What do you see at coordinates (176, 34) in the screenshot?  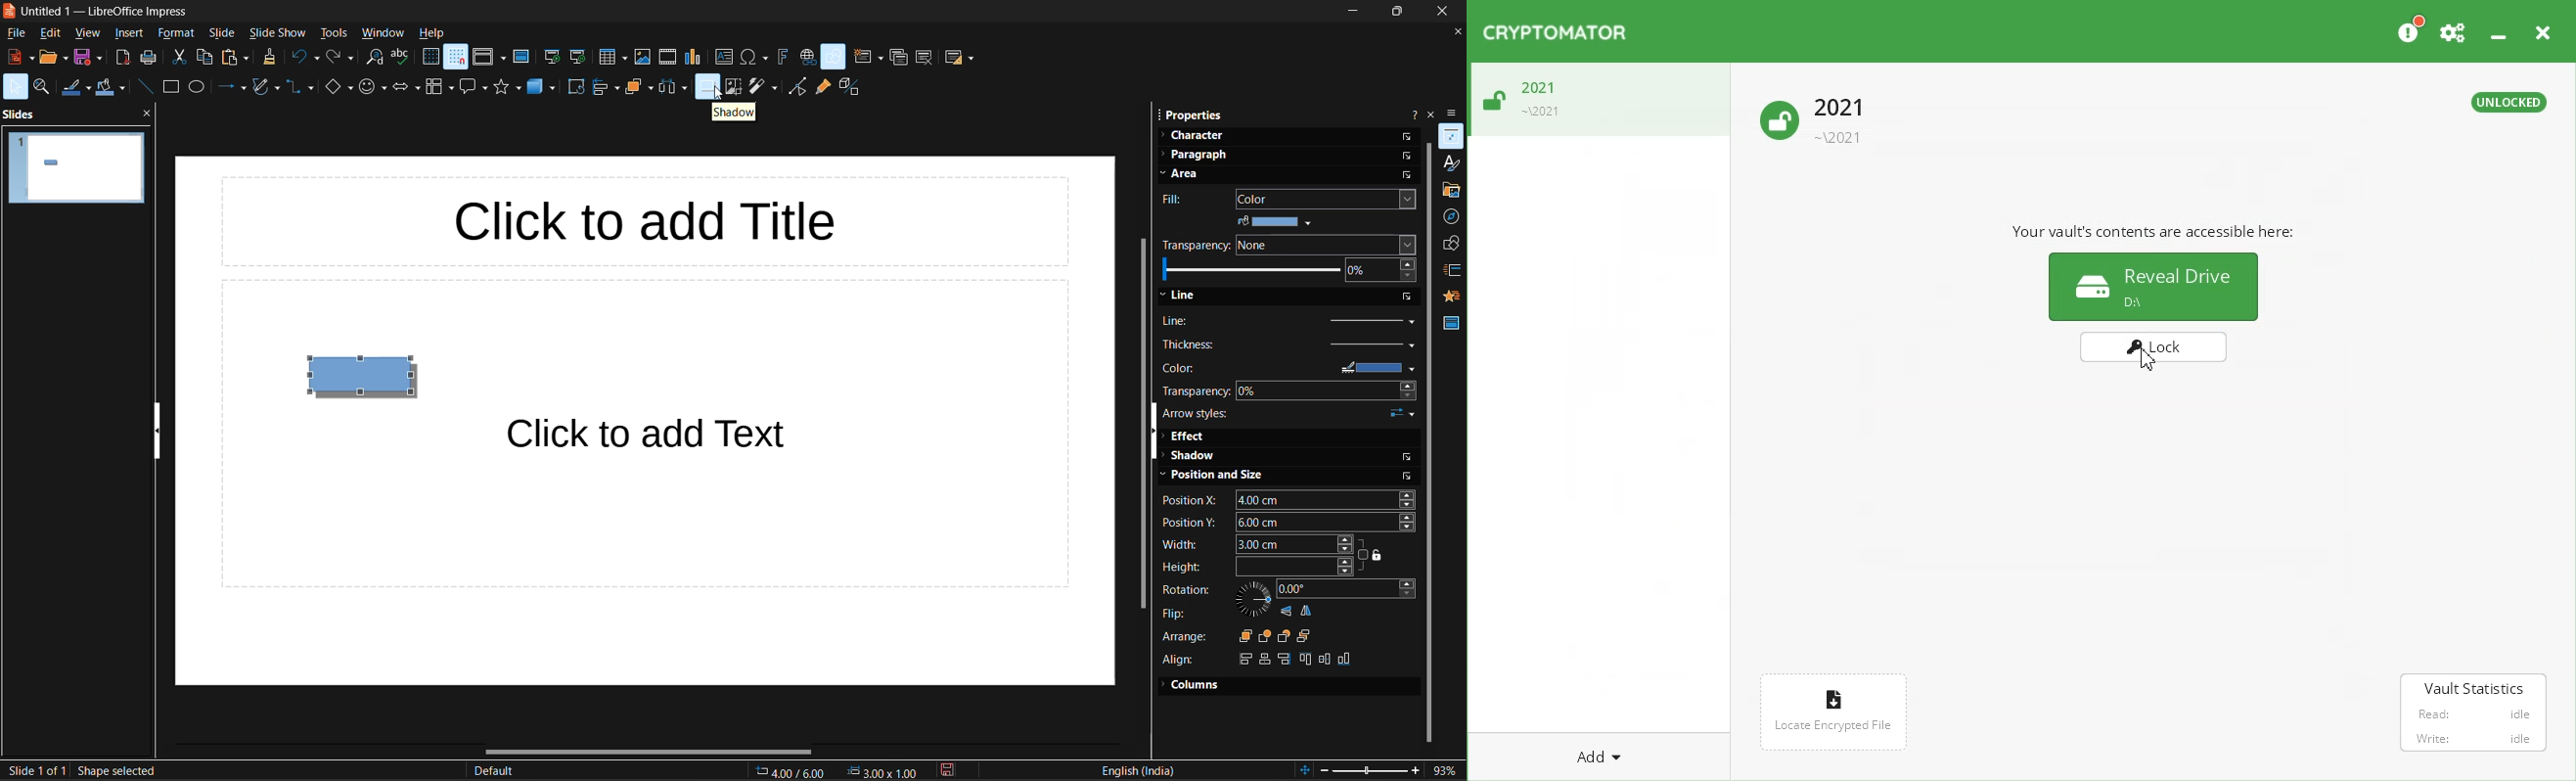 I see `format` at bounding box center [176, 34].